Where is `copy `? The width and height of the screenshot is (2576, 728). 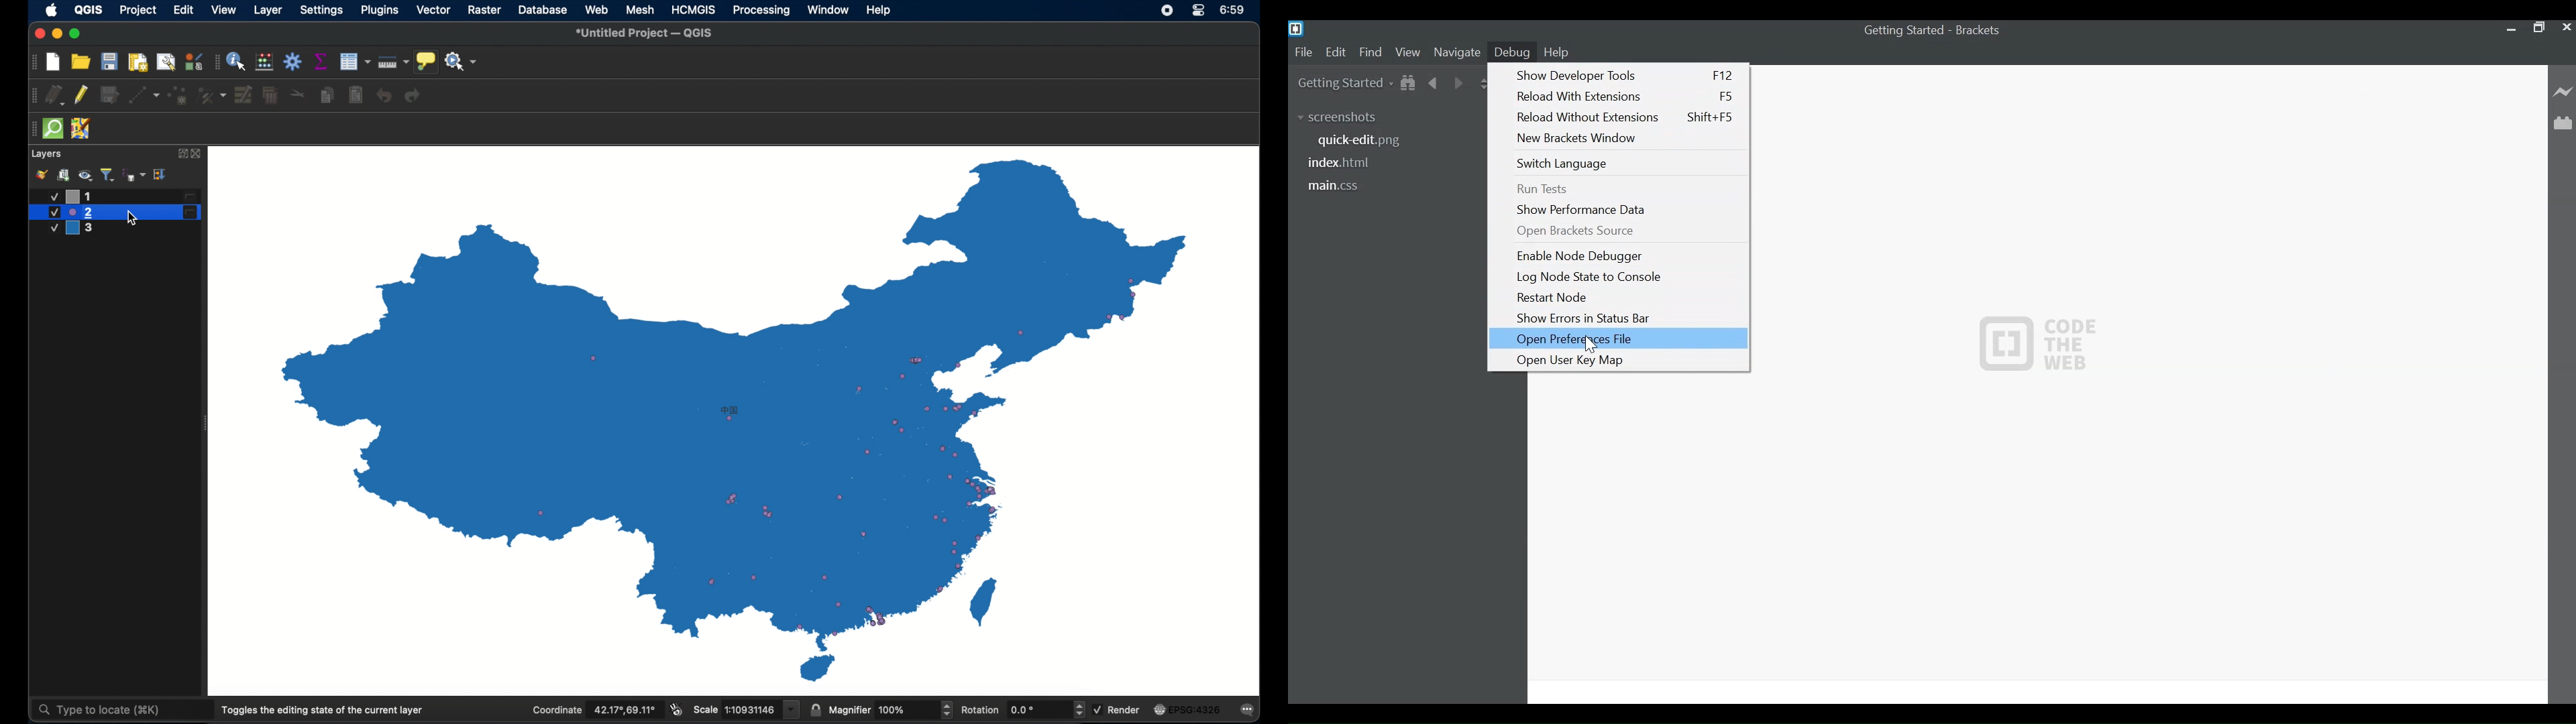 copy  is located at coordinates (328, 95).